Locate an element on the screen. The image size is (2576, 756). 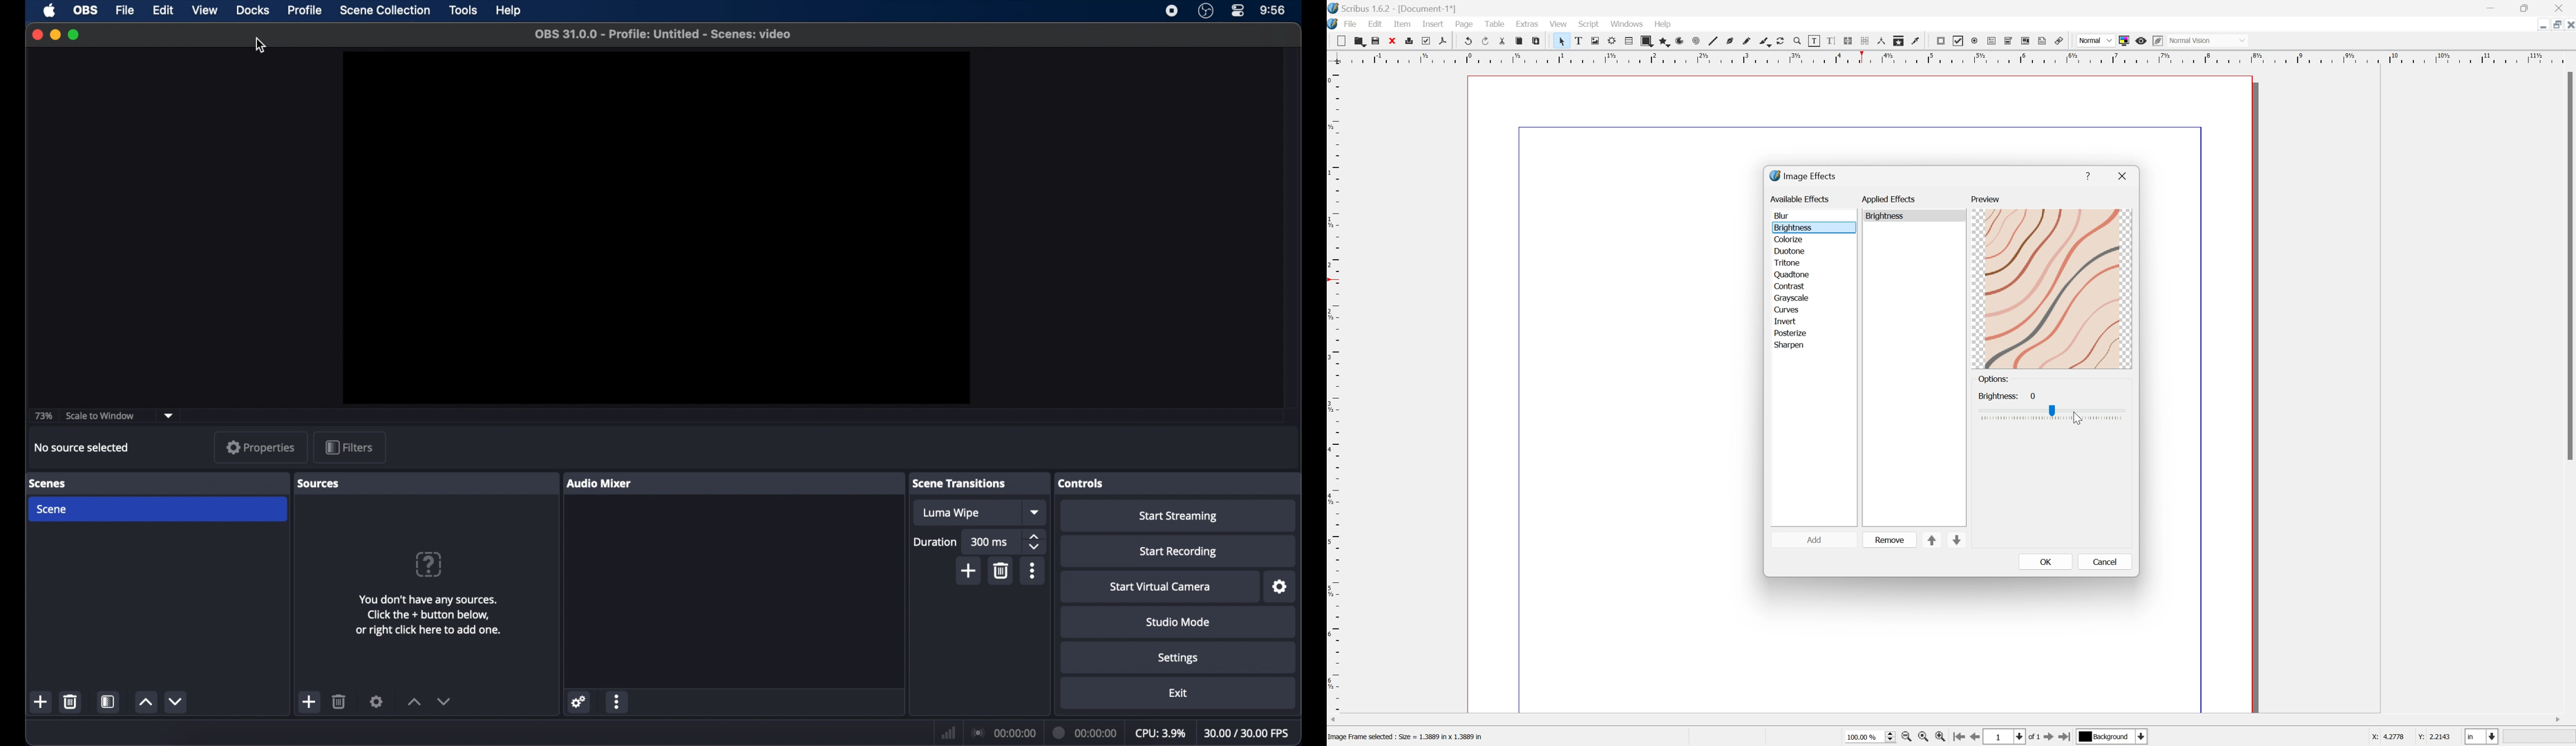
Polygon is located at coordinates (1665, 40).